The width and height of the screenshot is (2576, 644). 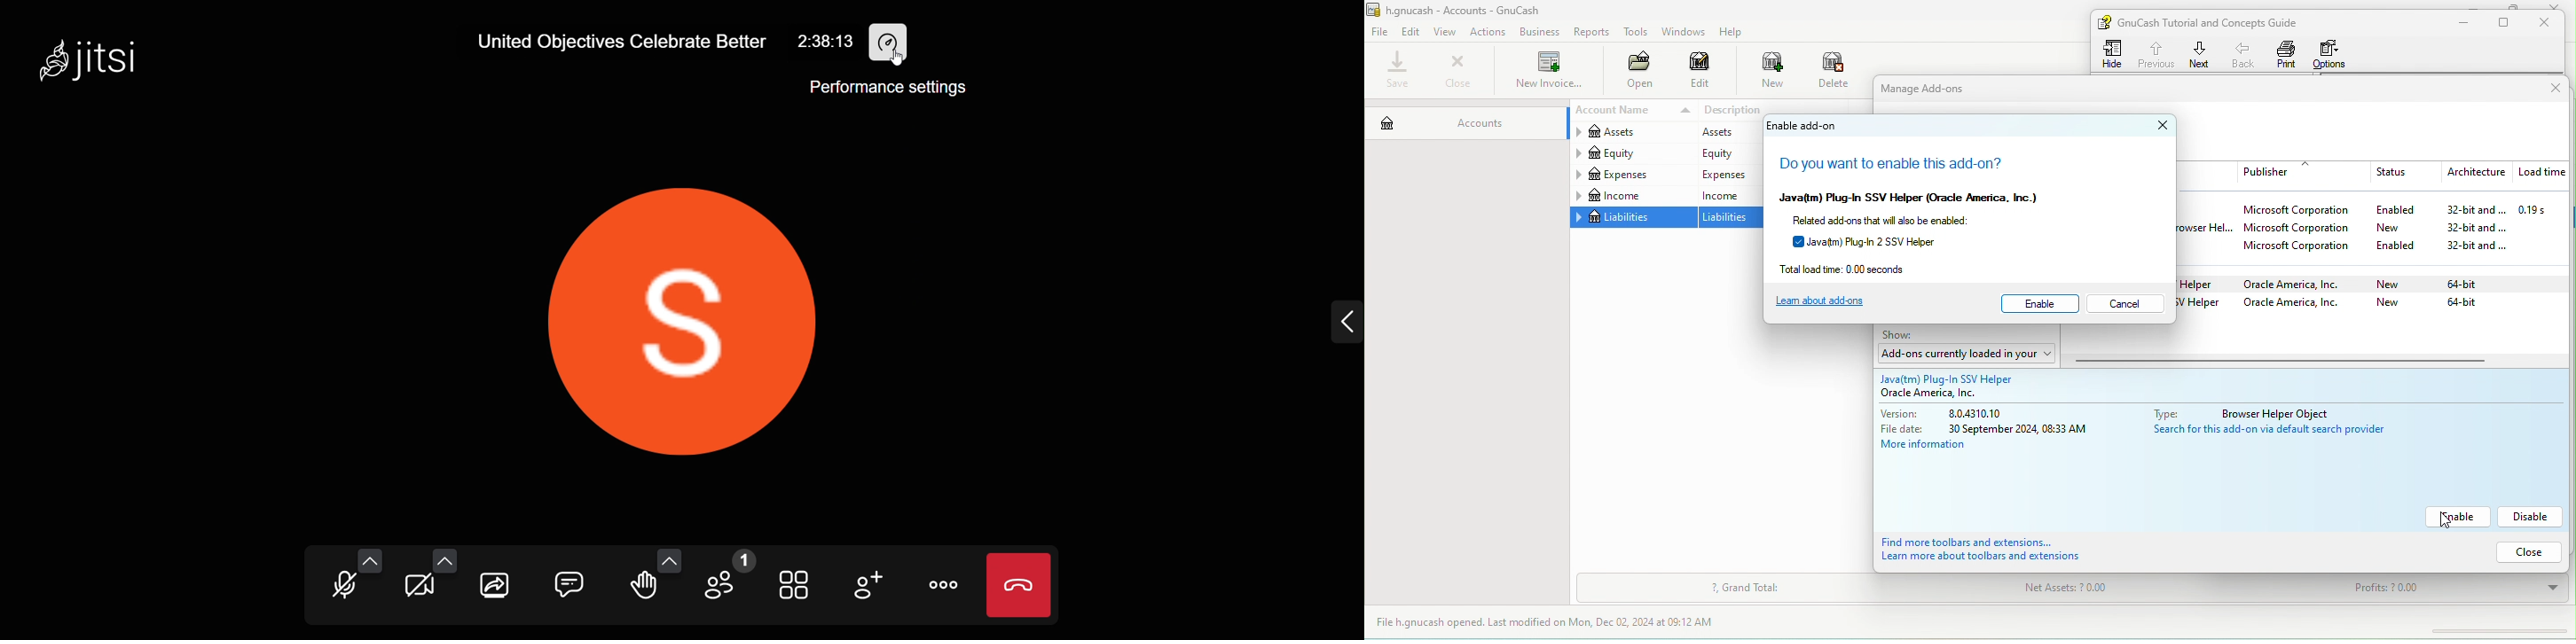 What do you see at coordinates (1635, 72) in the screenshot?
I see `open` at bounding box center [1635, 72].